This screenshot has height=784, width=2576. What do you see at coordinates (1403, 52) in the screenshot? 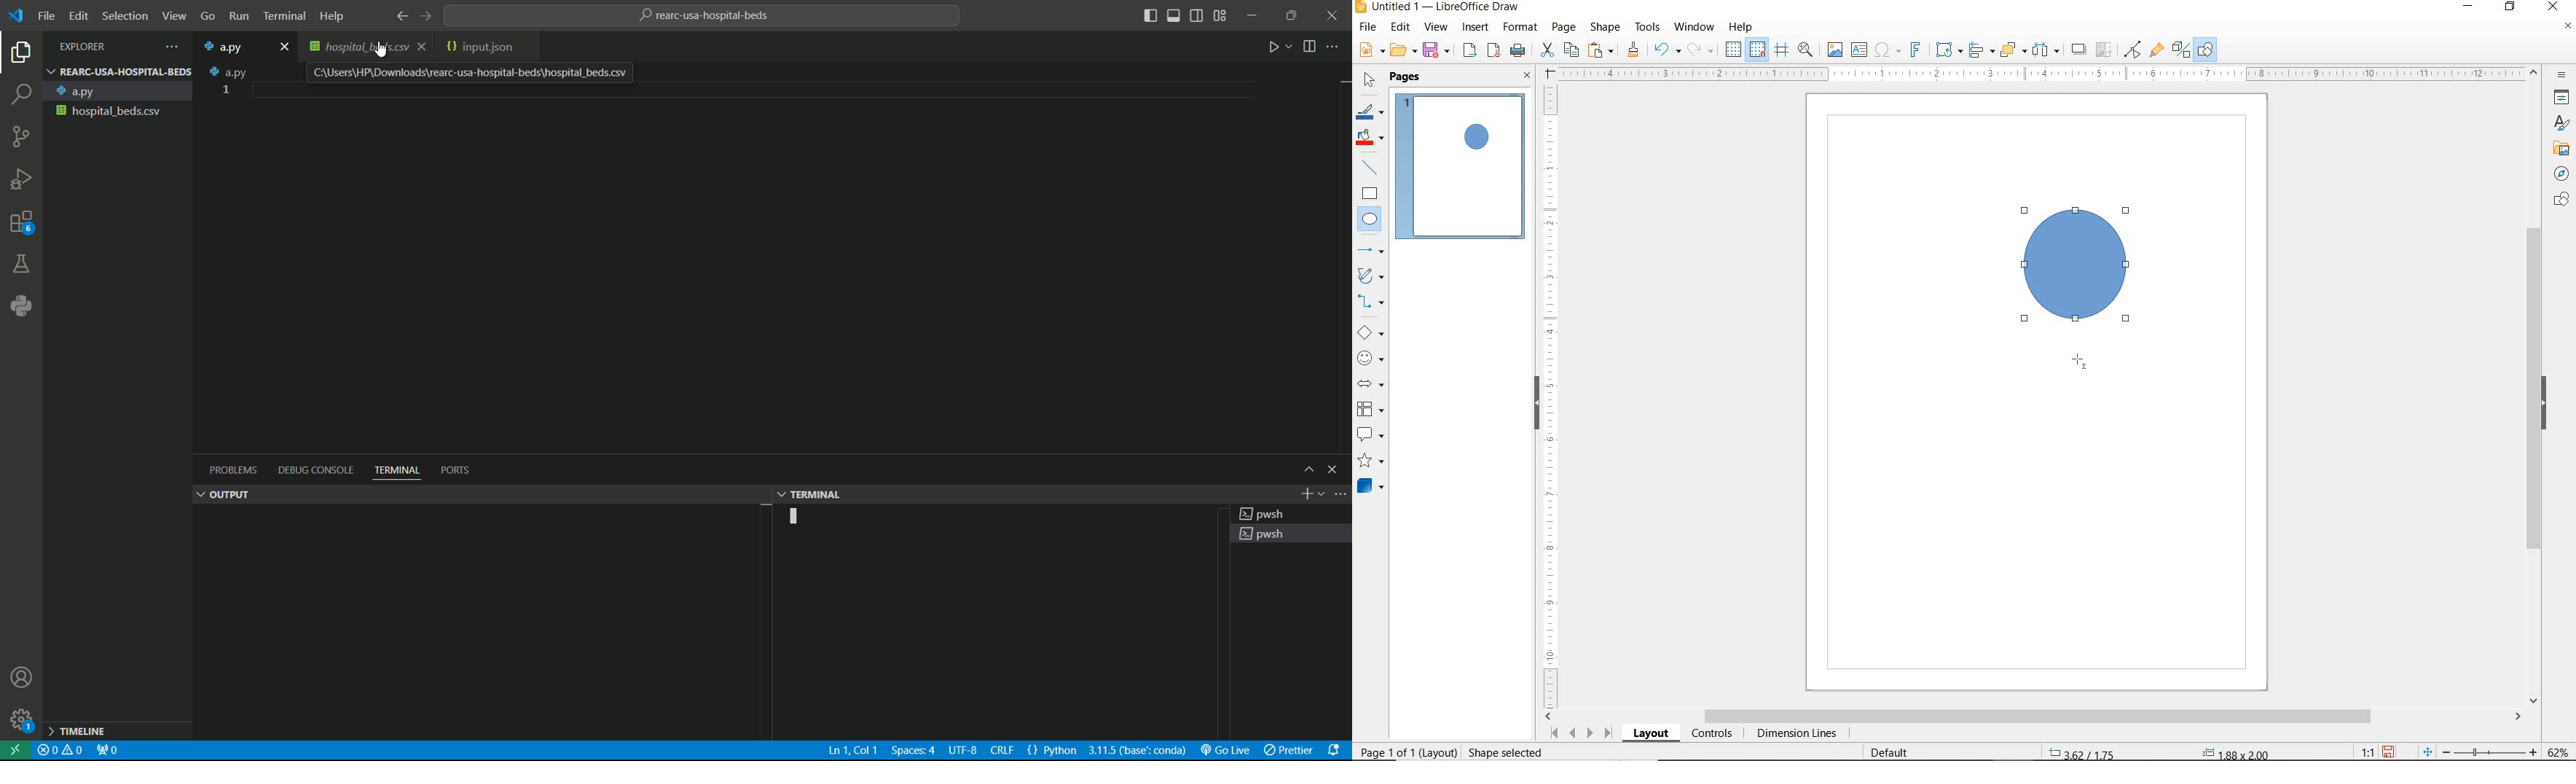
I see `OPEN` at bounding box center [1403, 52].